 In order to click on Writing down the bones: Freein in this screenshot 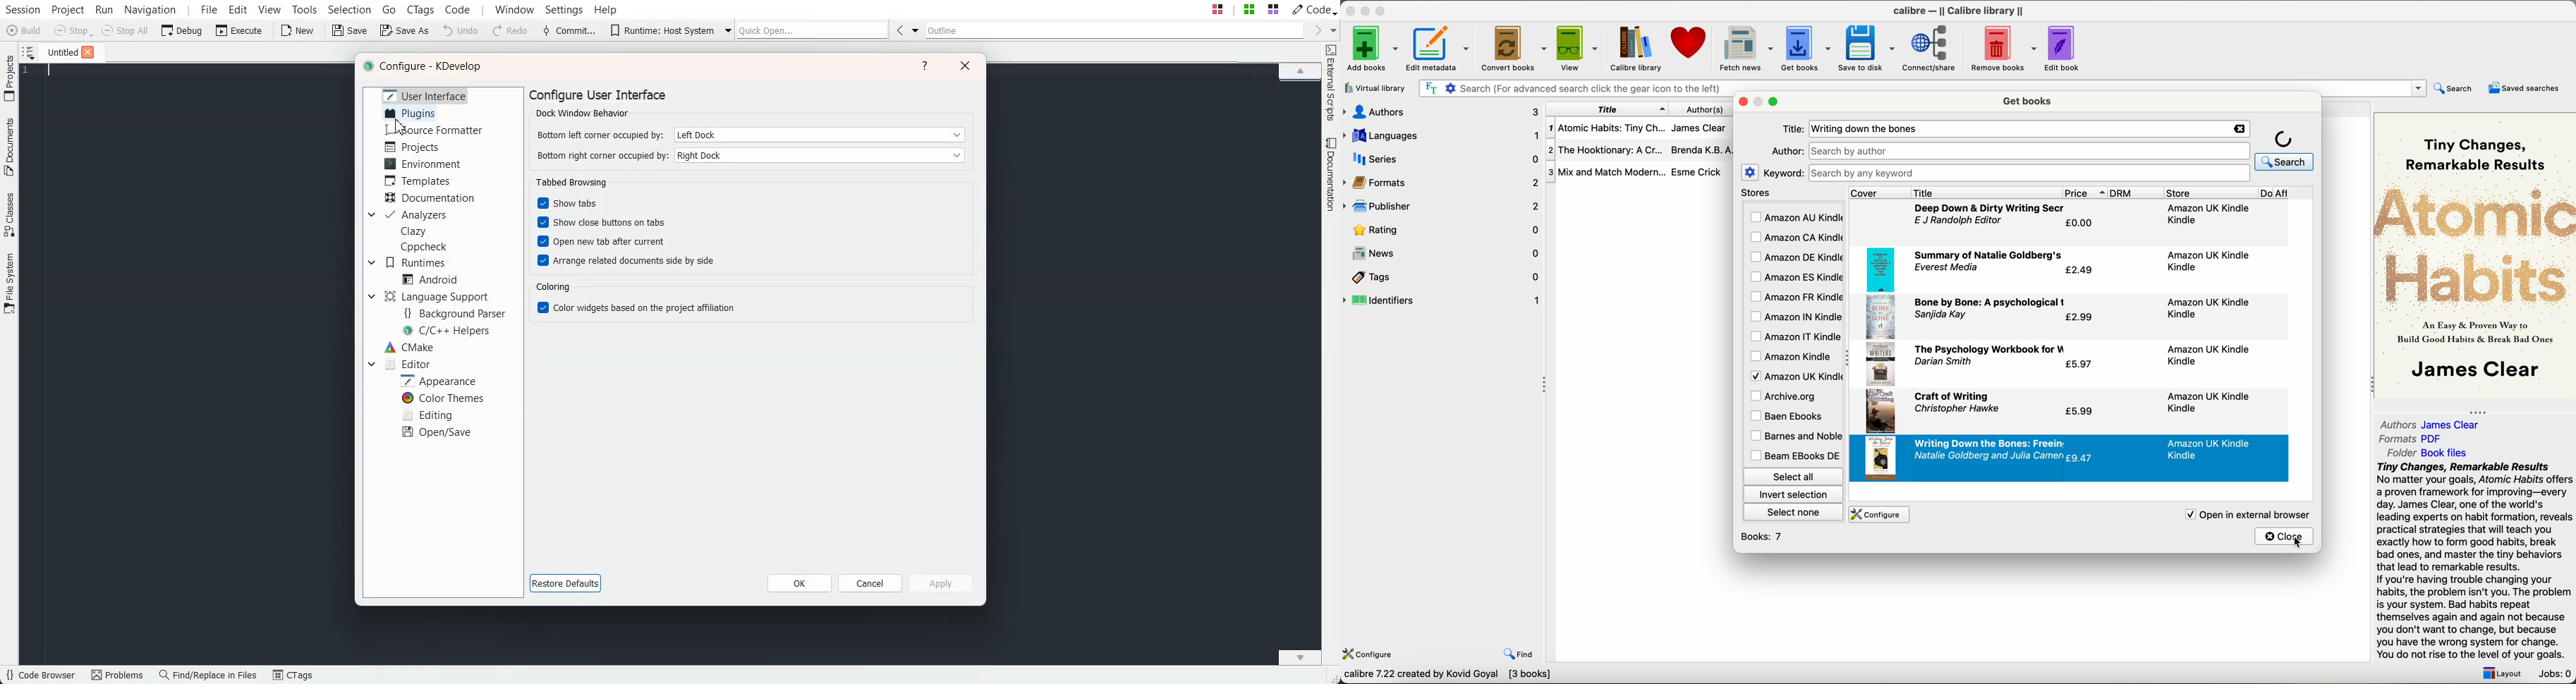, I will do `click(1990, 443)`.